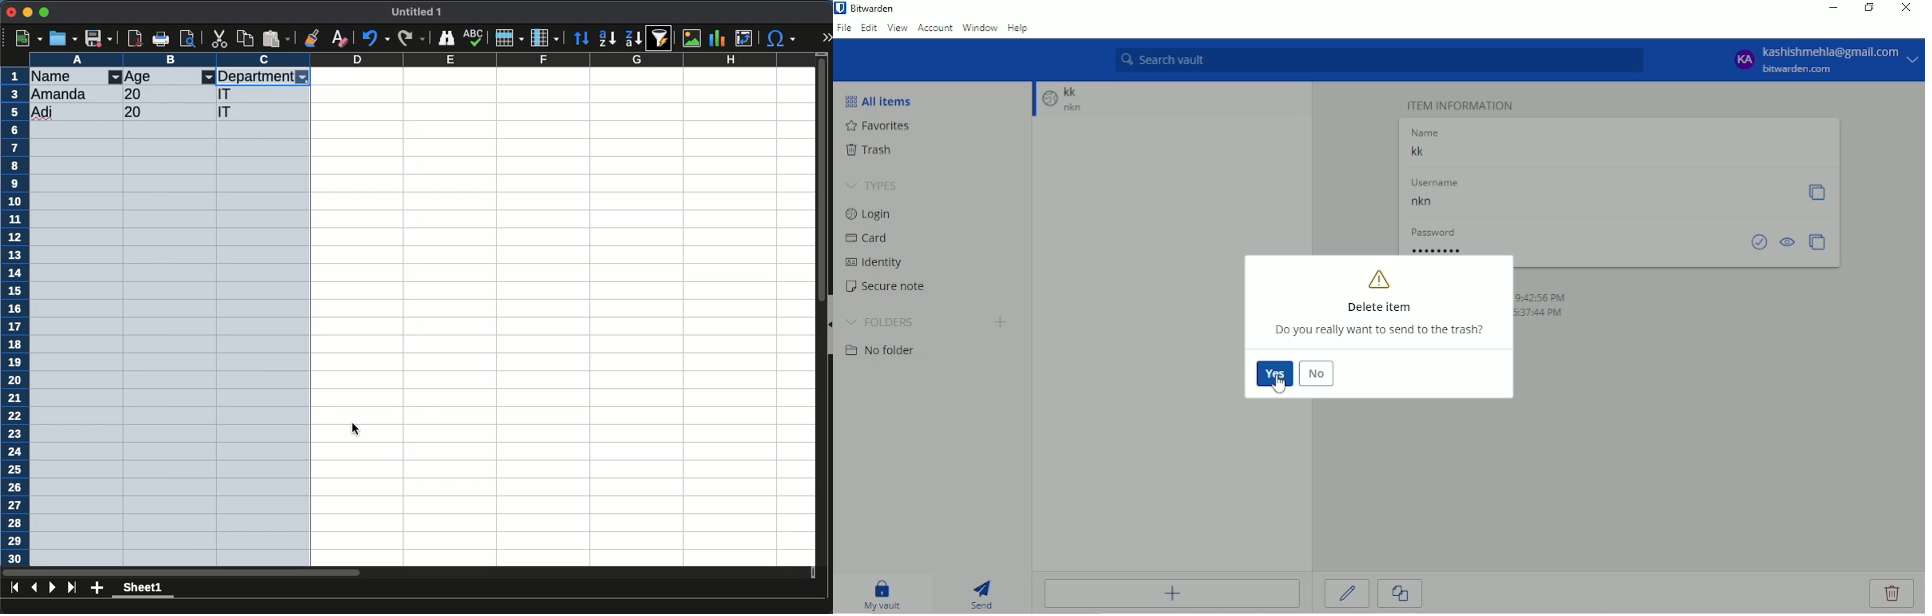  Describe the element at coordinates (1074, 91) in the screenshot. I see `kk` at that location.